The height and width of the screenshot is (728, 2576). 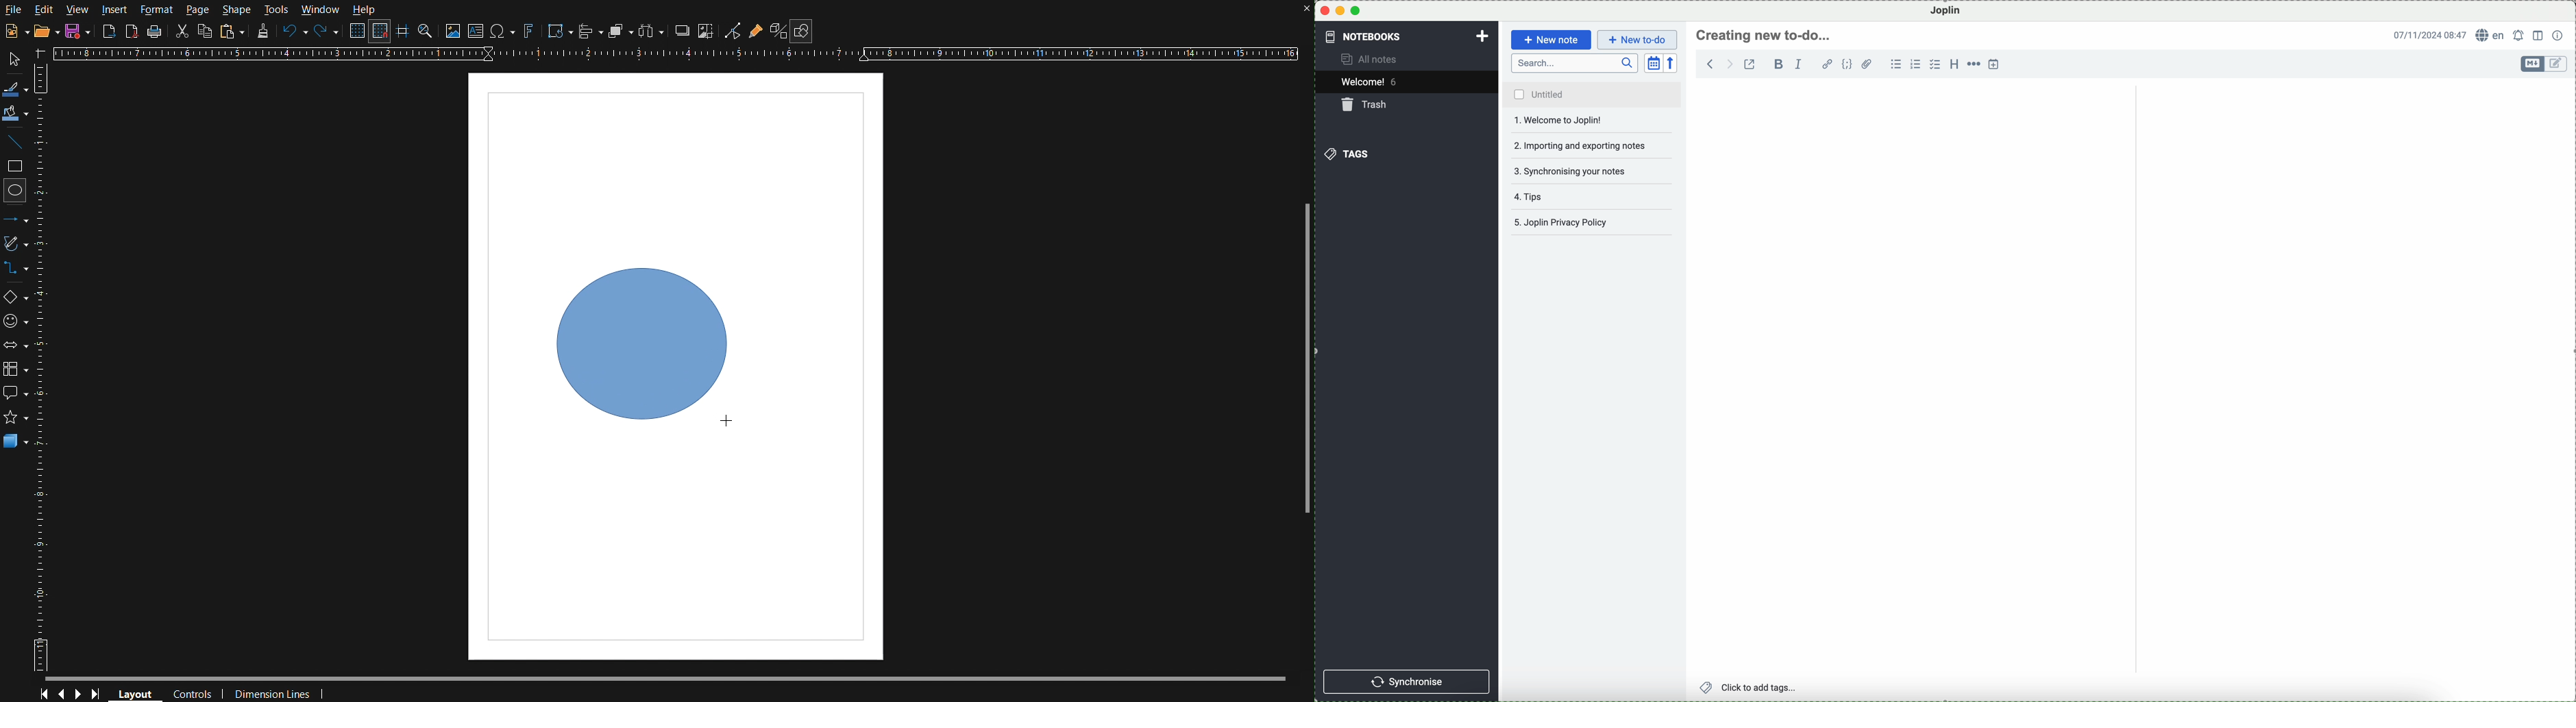 What do you see at coordinates (2568, 165) in the screenshot?
I see `vertical scroll bar` at bounding box center [2568, 165].